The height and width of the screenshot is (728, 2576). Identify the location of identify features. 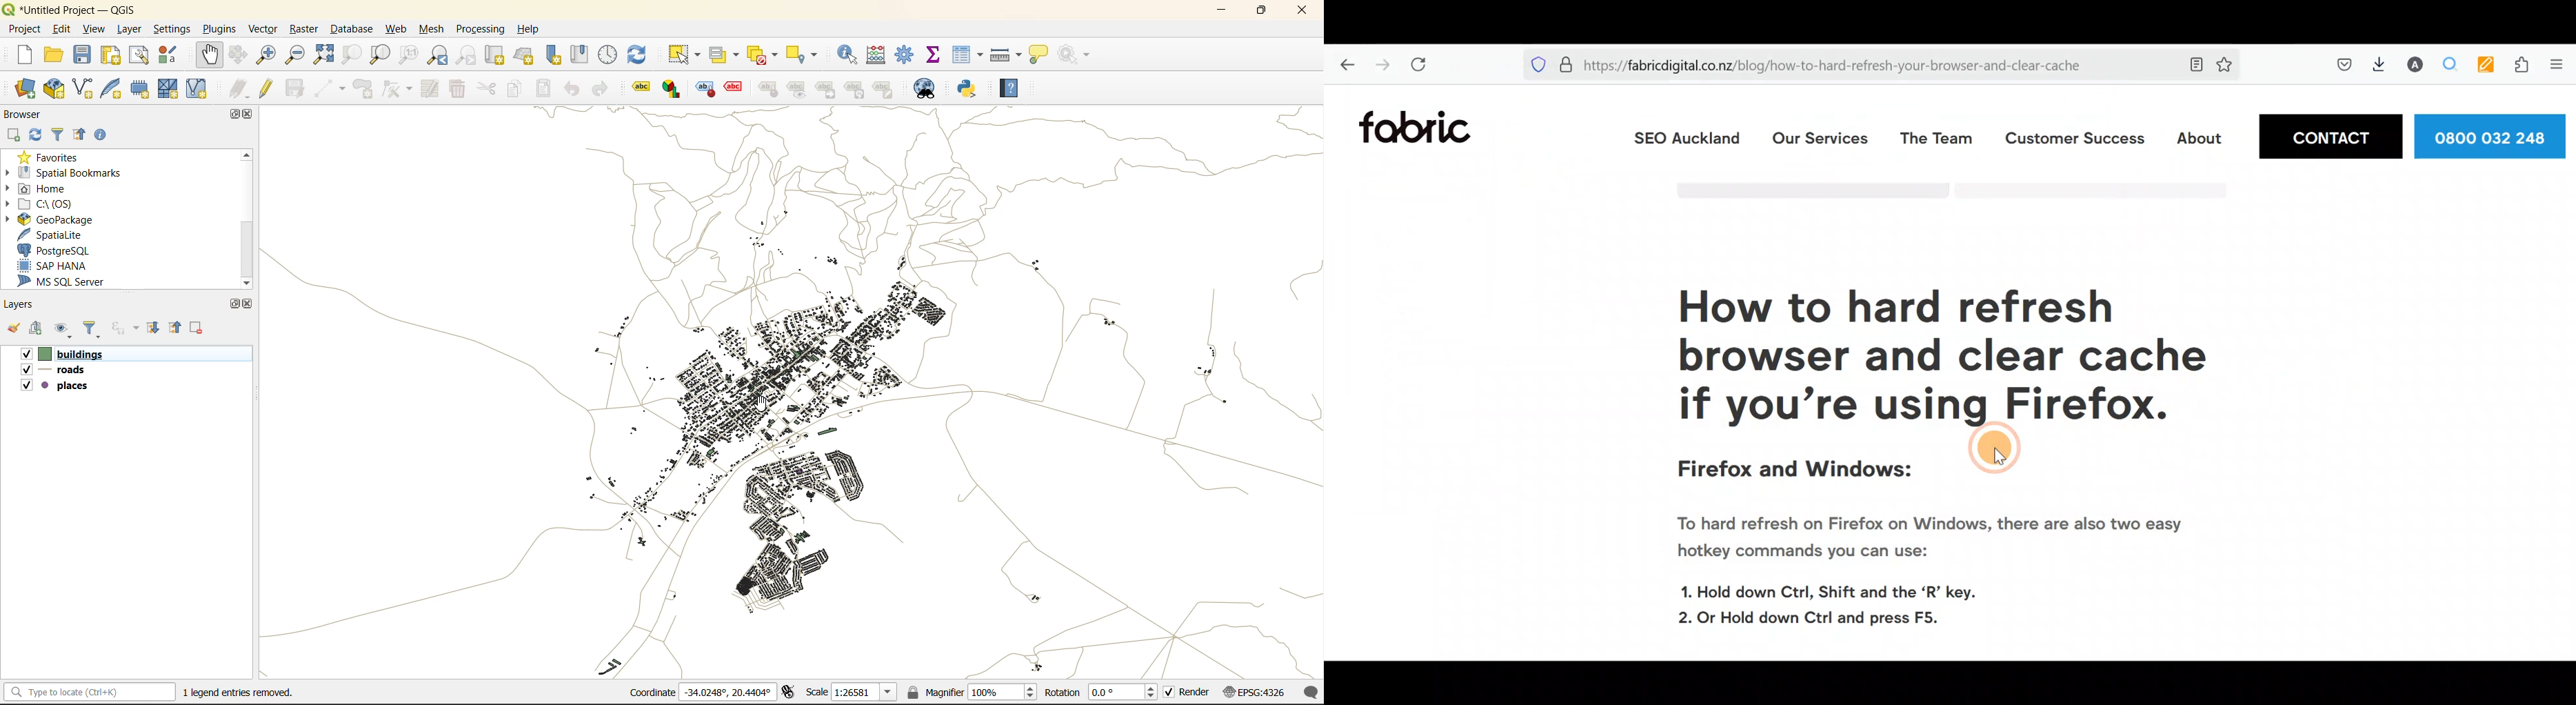
(849, 57).